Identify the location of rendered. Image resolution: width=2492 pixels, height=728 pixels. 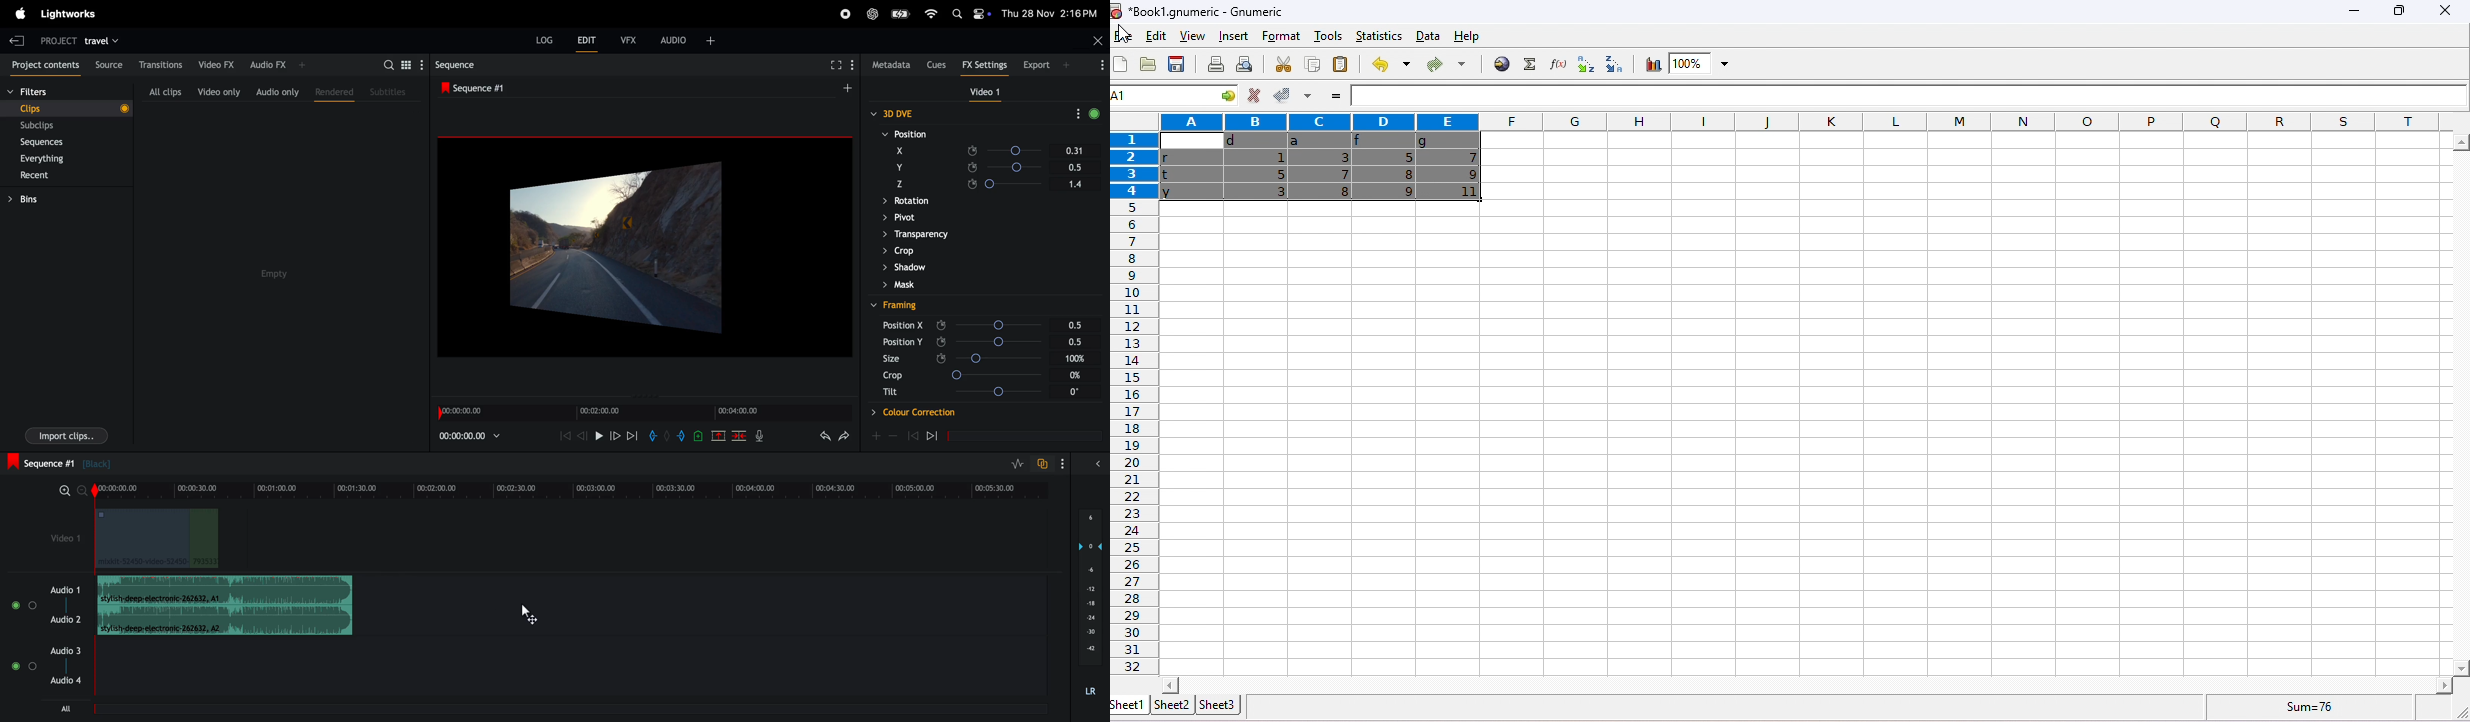
(331, 90).